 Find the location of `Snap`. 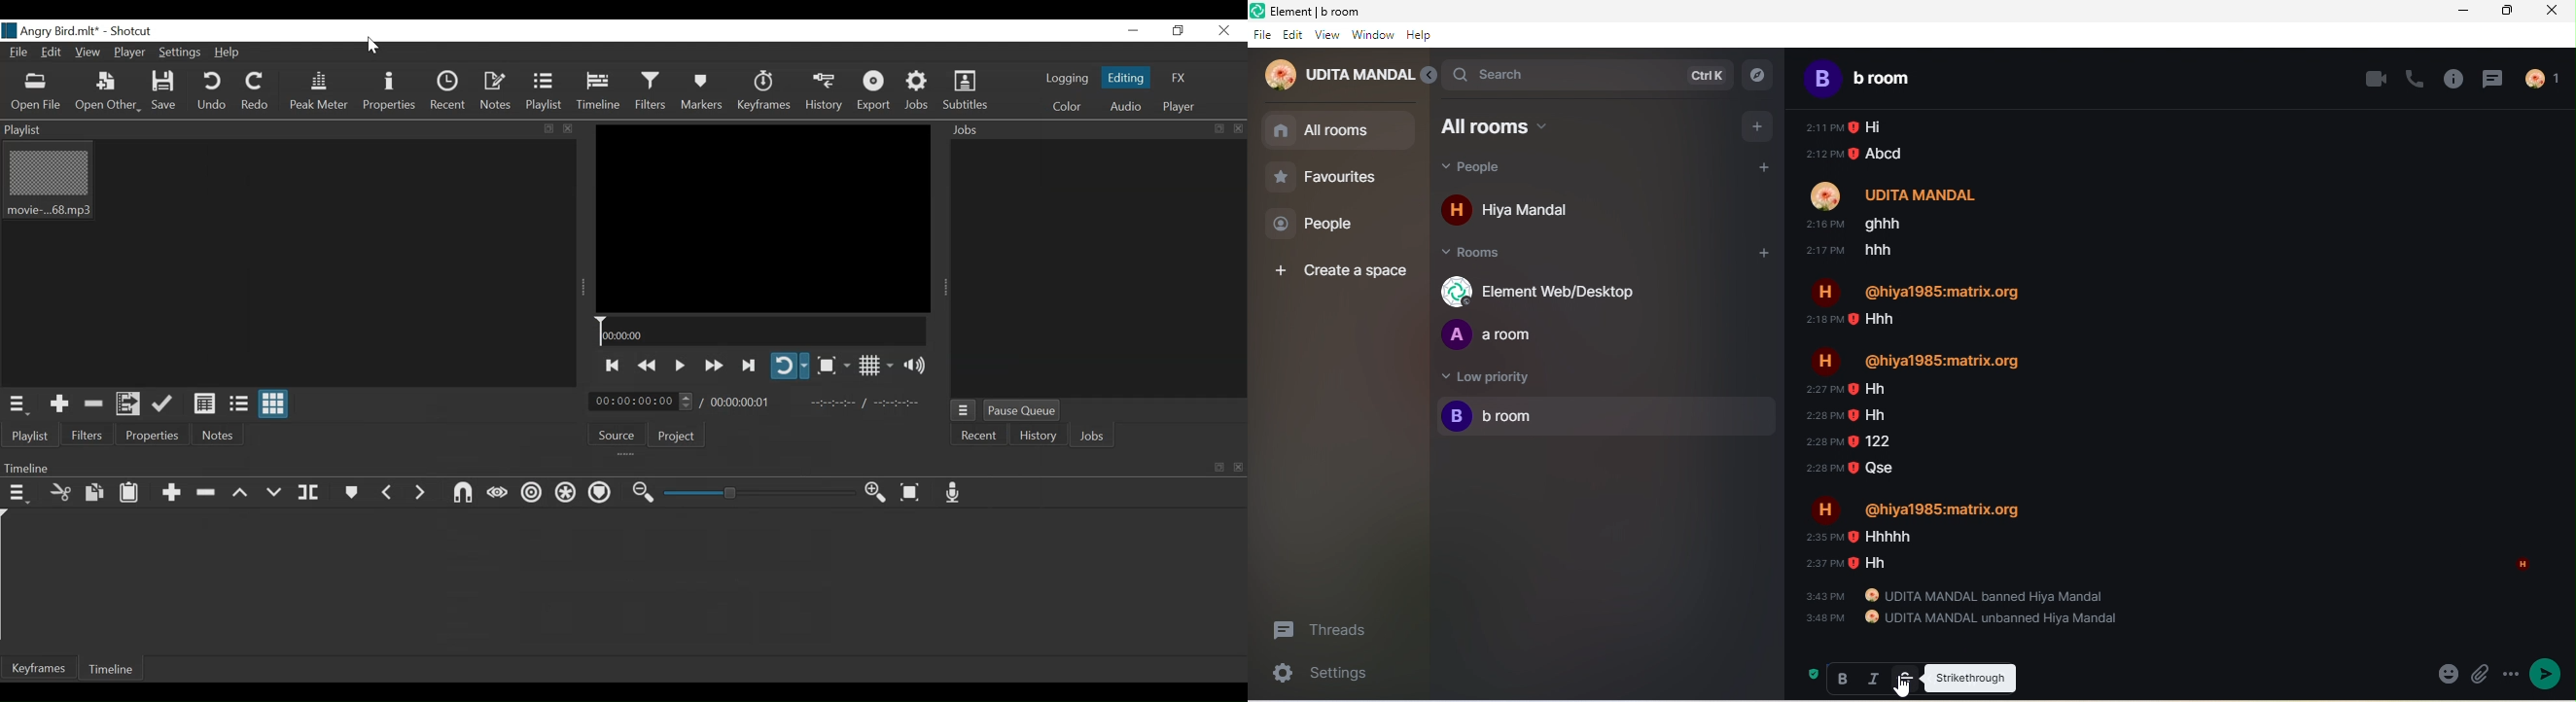

Snap is located at coordinates (464, 493).